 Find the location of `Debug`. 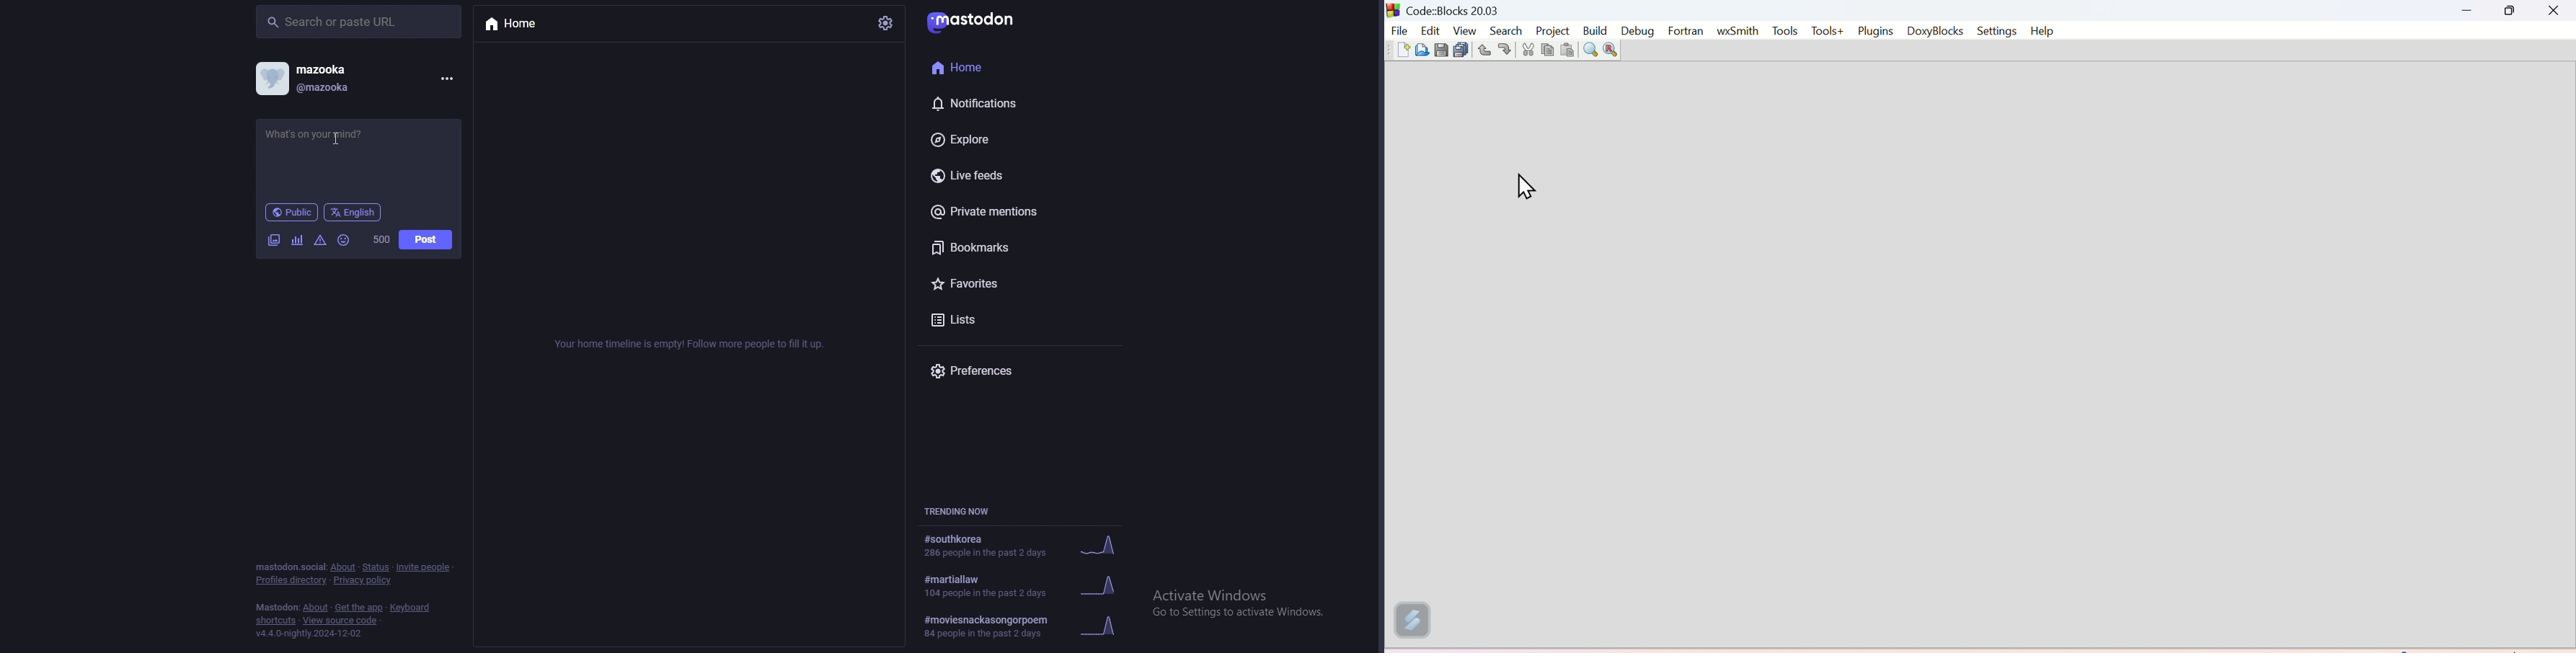

Debug is located at coordinates (1639, 30).